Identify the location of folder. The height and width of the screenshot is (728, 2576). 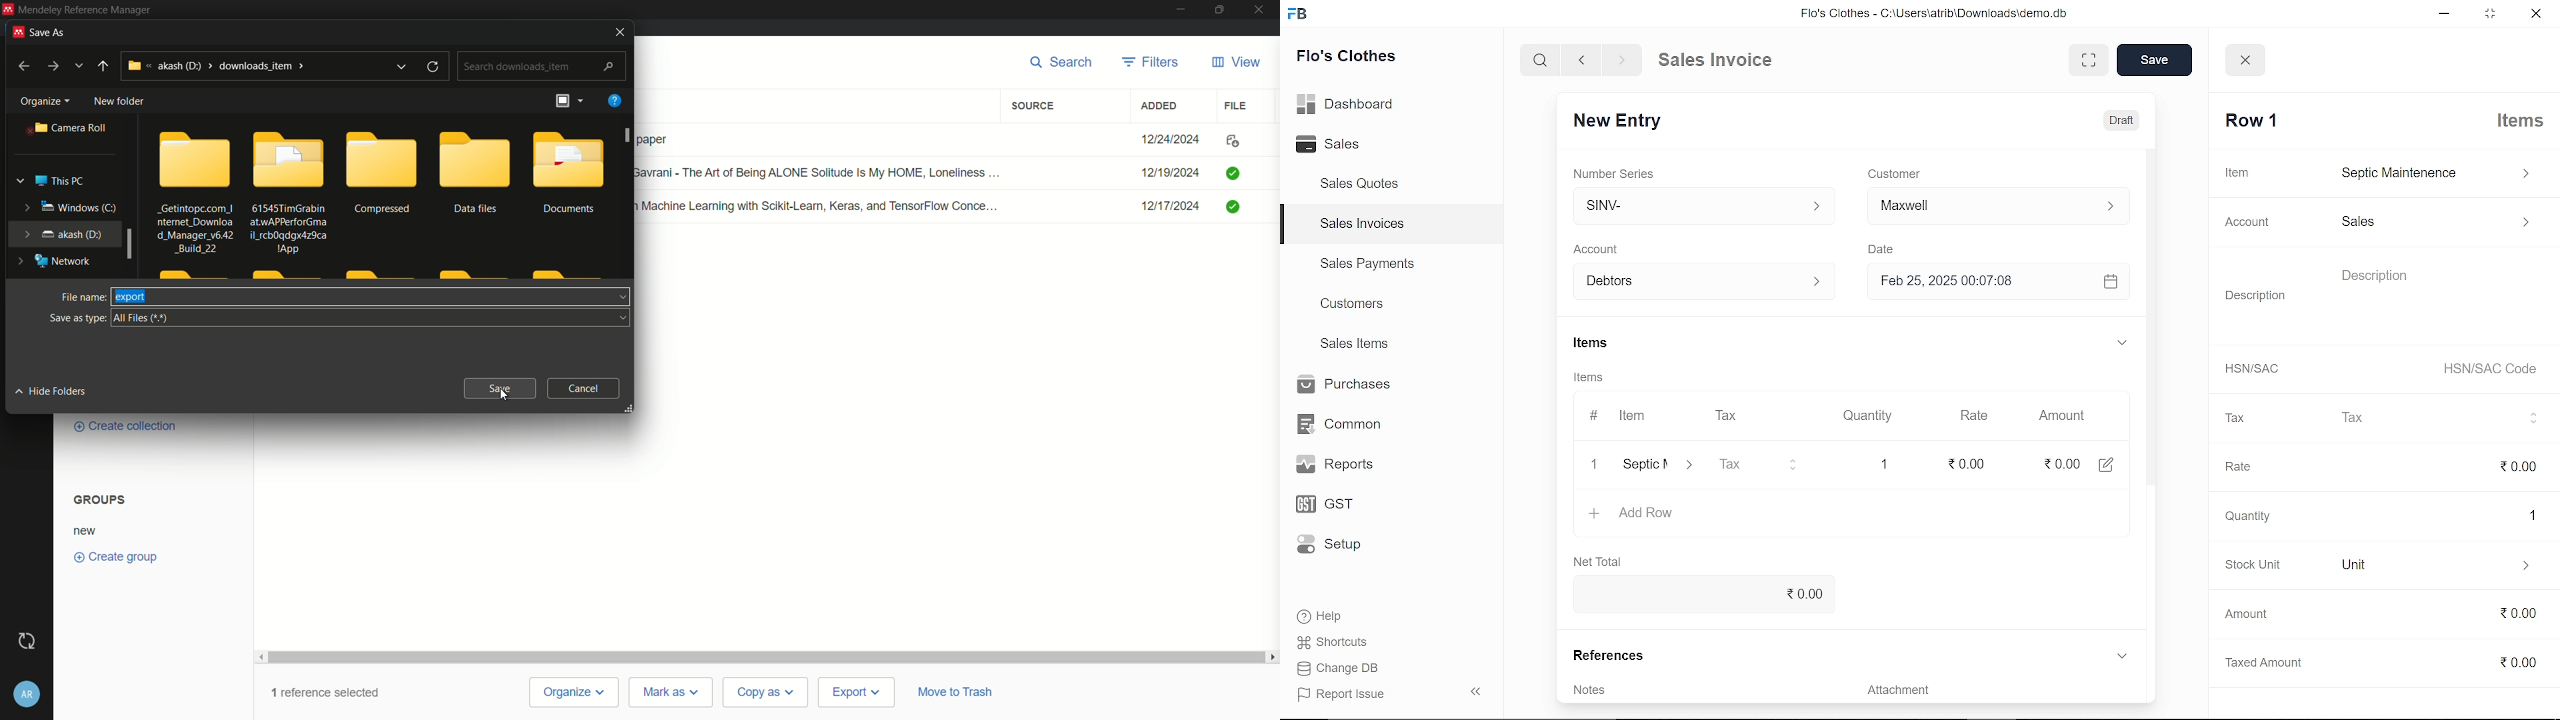
(196, 159).